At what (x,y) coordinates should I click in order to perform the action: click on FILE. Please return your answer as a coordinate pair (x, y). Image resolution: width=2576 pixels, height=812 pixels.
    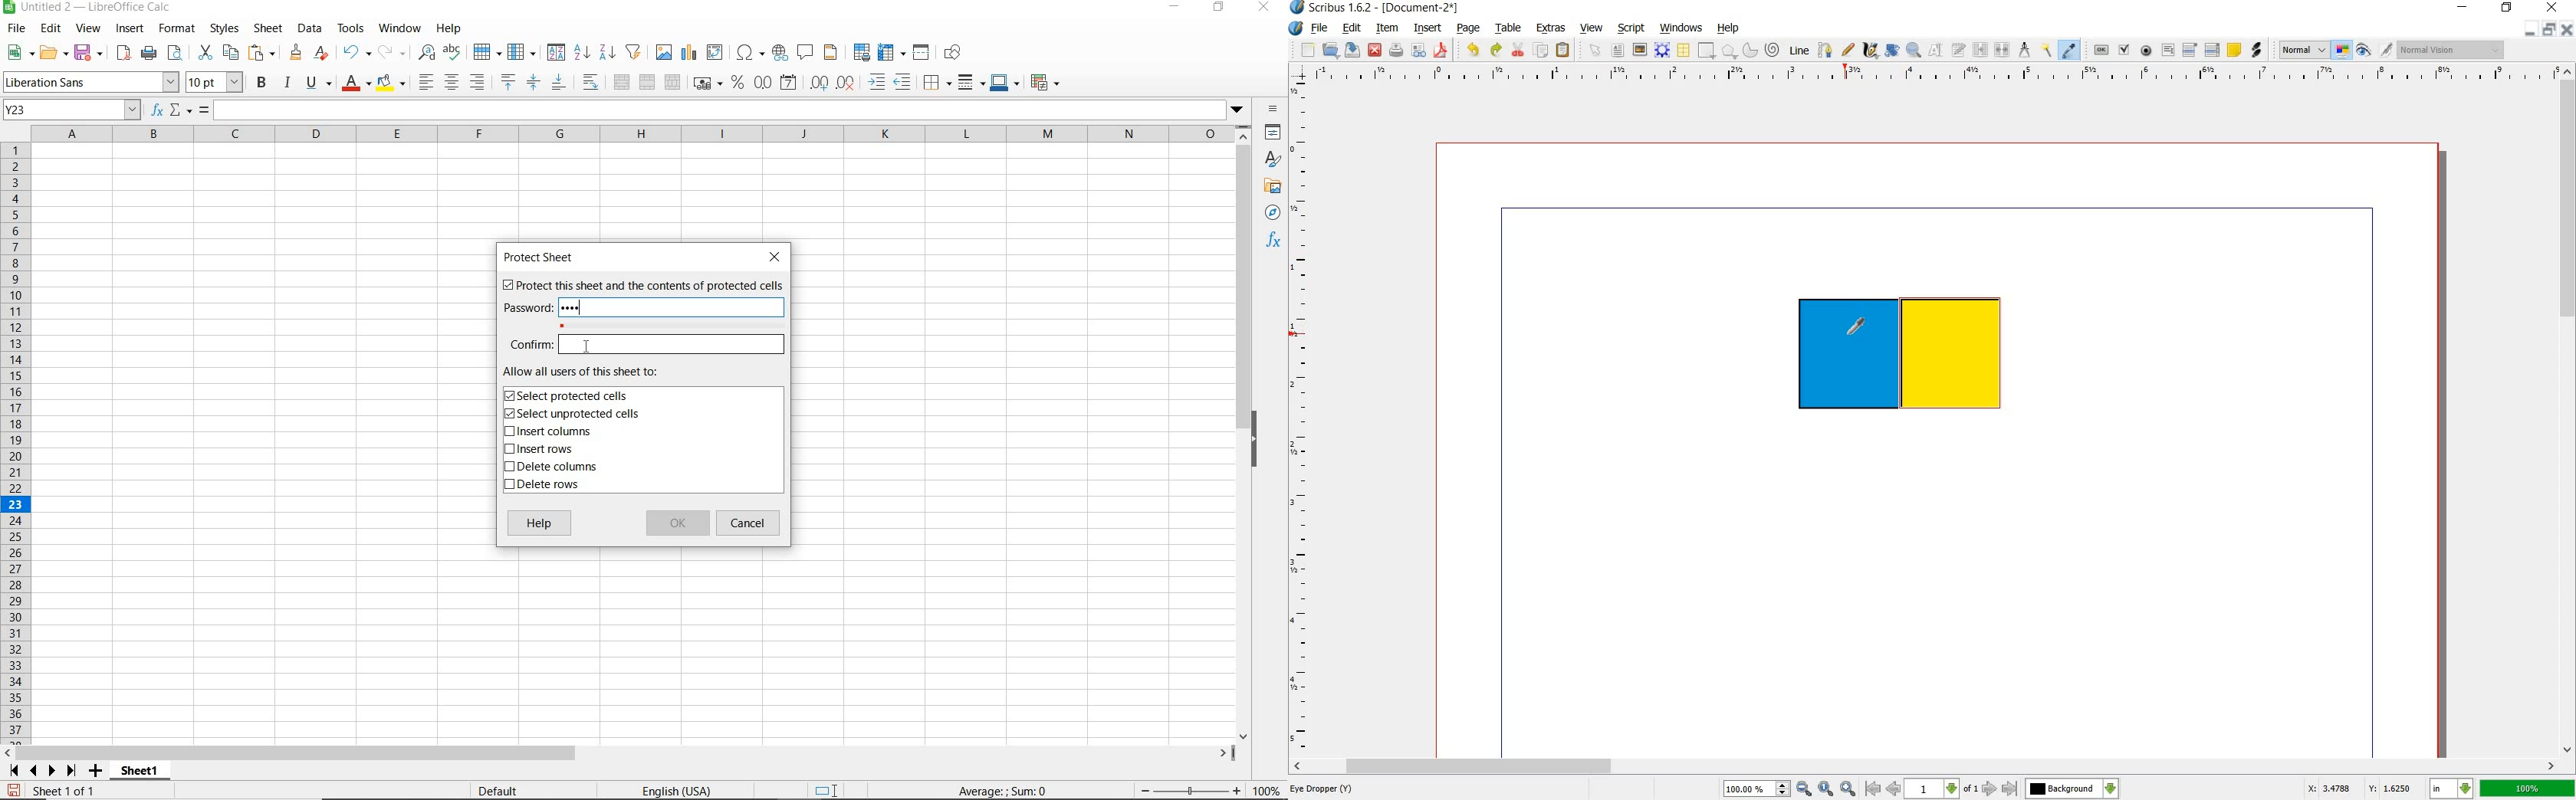
    Looking at the image, I should click on (15, 28).